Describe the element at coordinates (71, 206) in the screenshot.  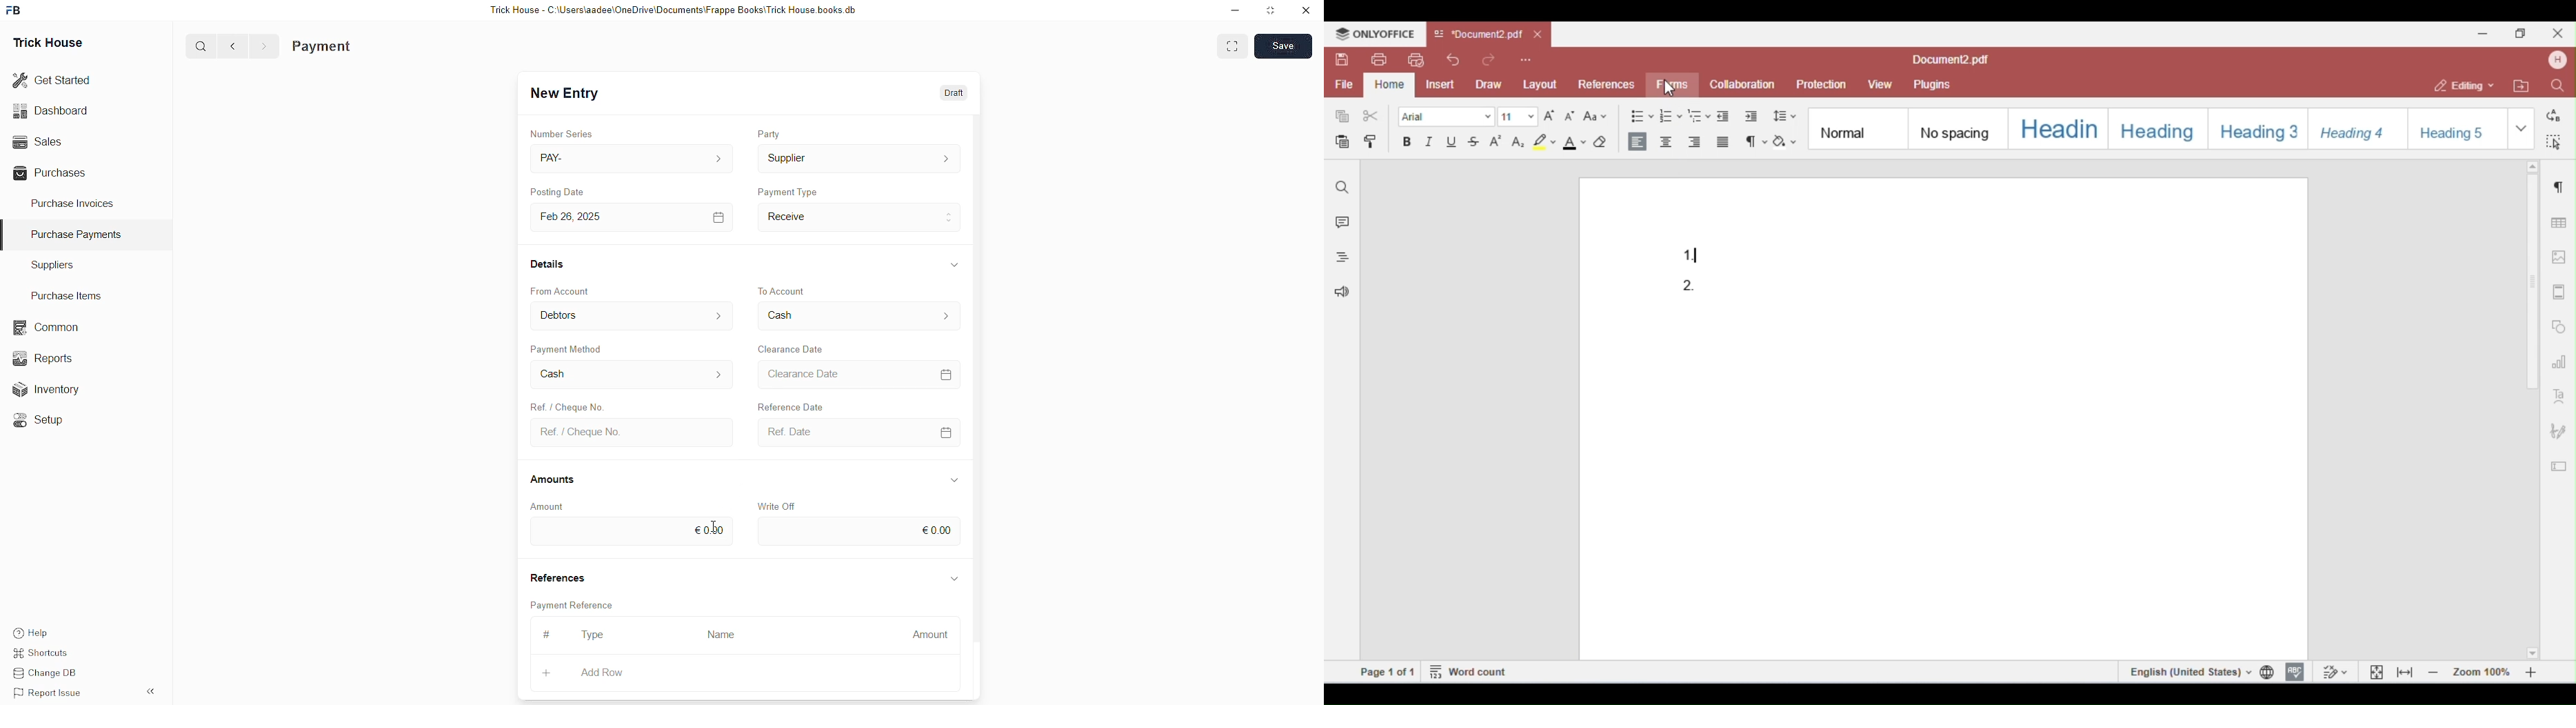
I see `Purchase Invoices` at that location.